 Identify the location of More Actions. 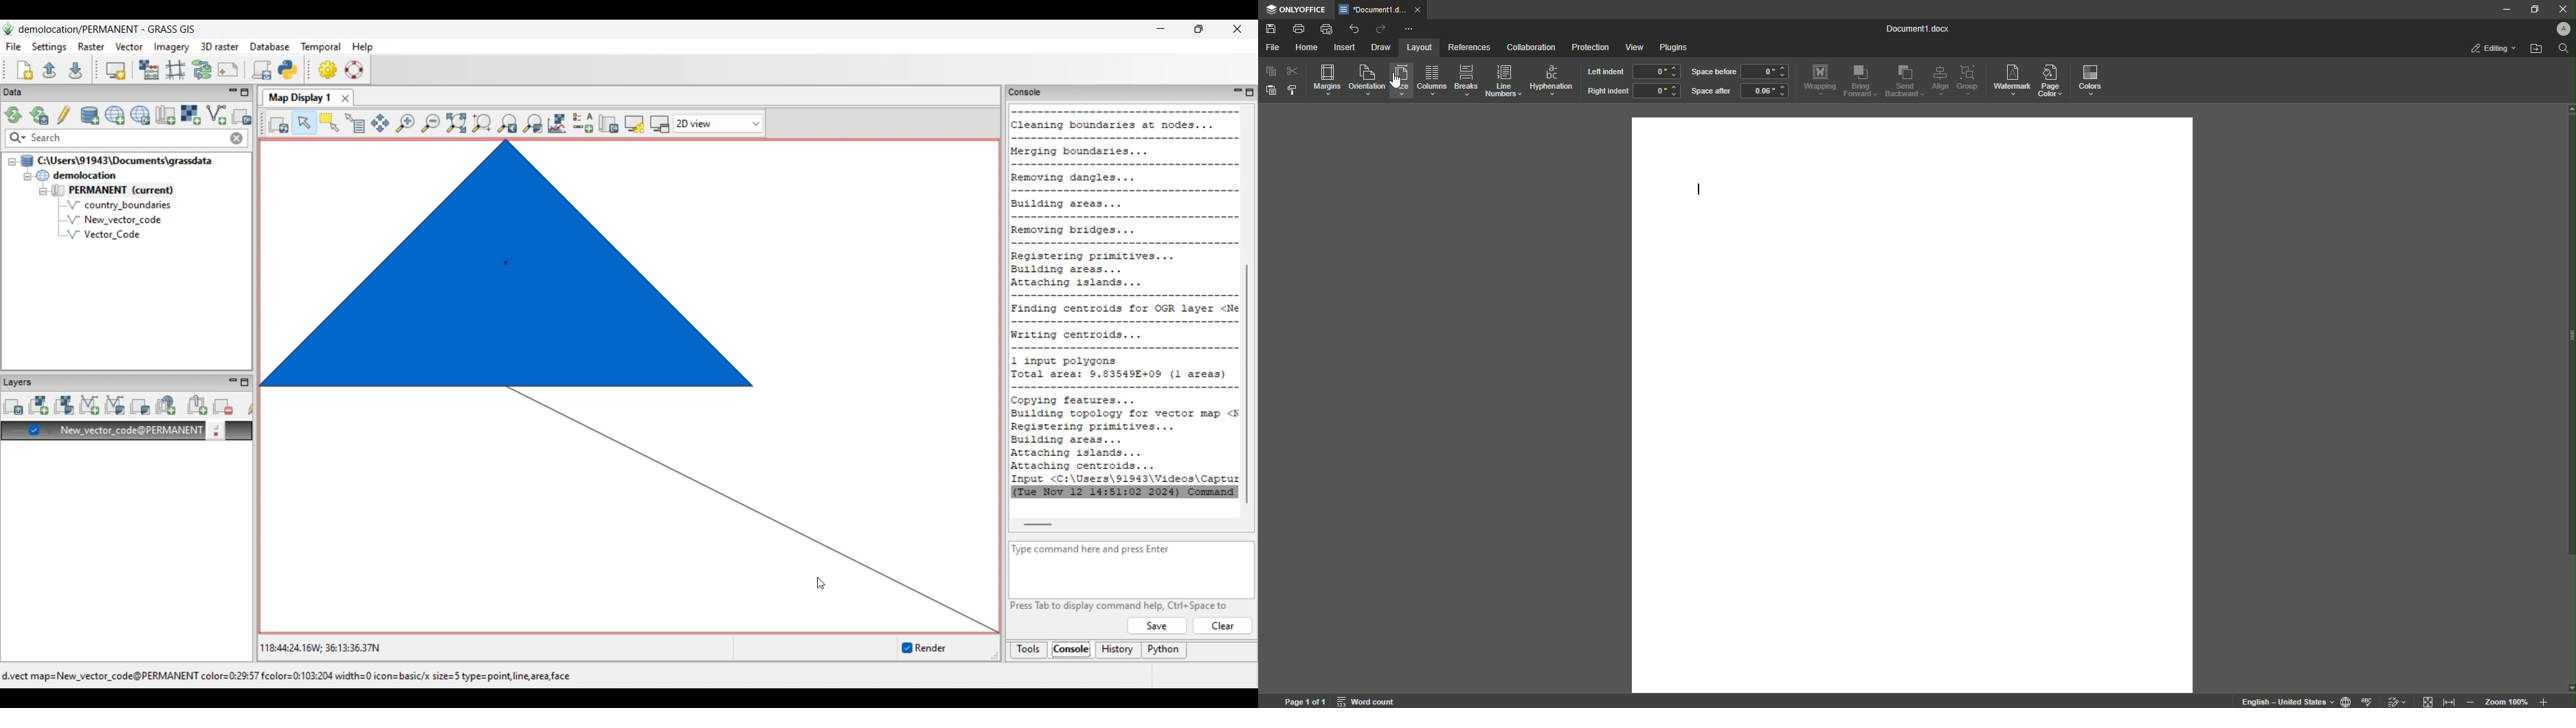
(1409, 27).